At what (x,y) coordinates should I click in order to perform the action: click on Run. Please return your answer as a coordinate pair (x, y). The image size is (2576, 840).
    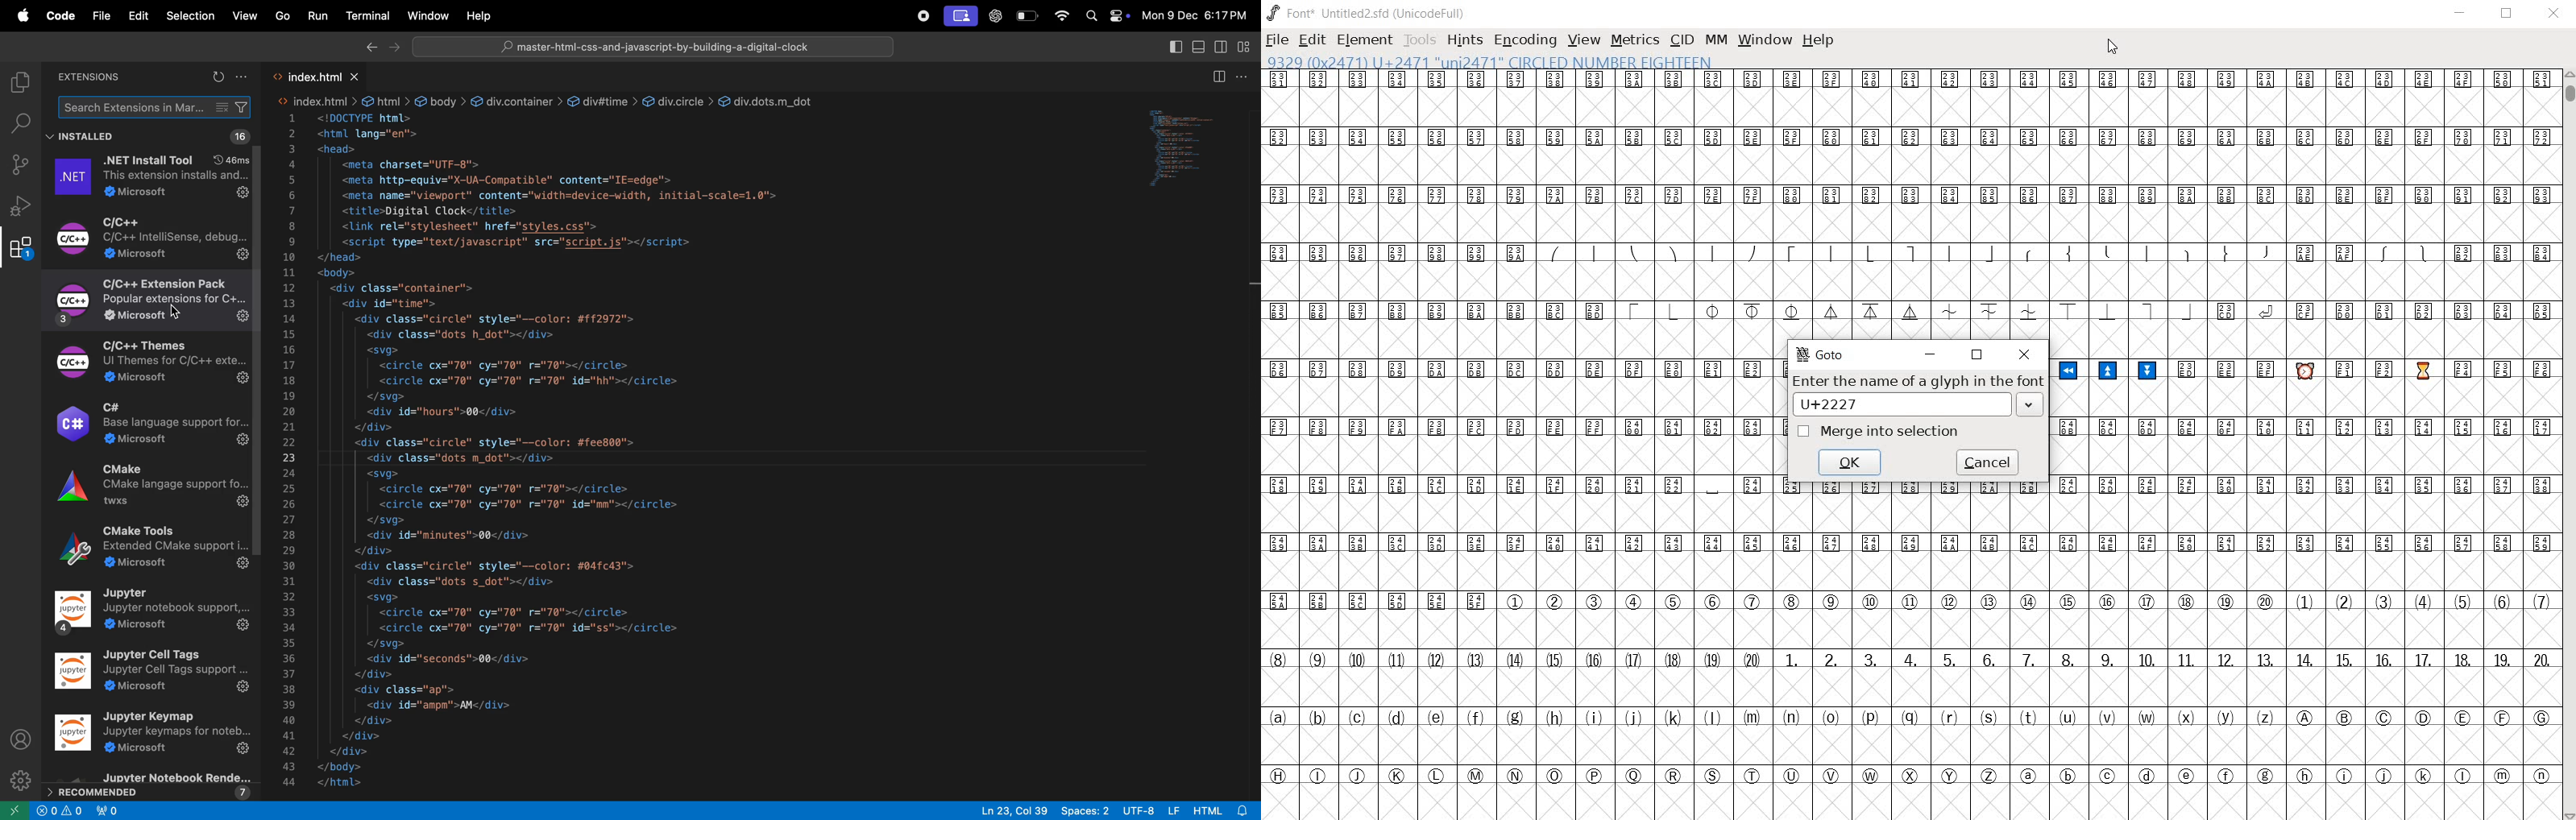
    Looking at the image, I should click on (319, 15).